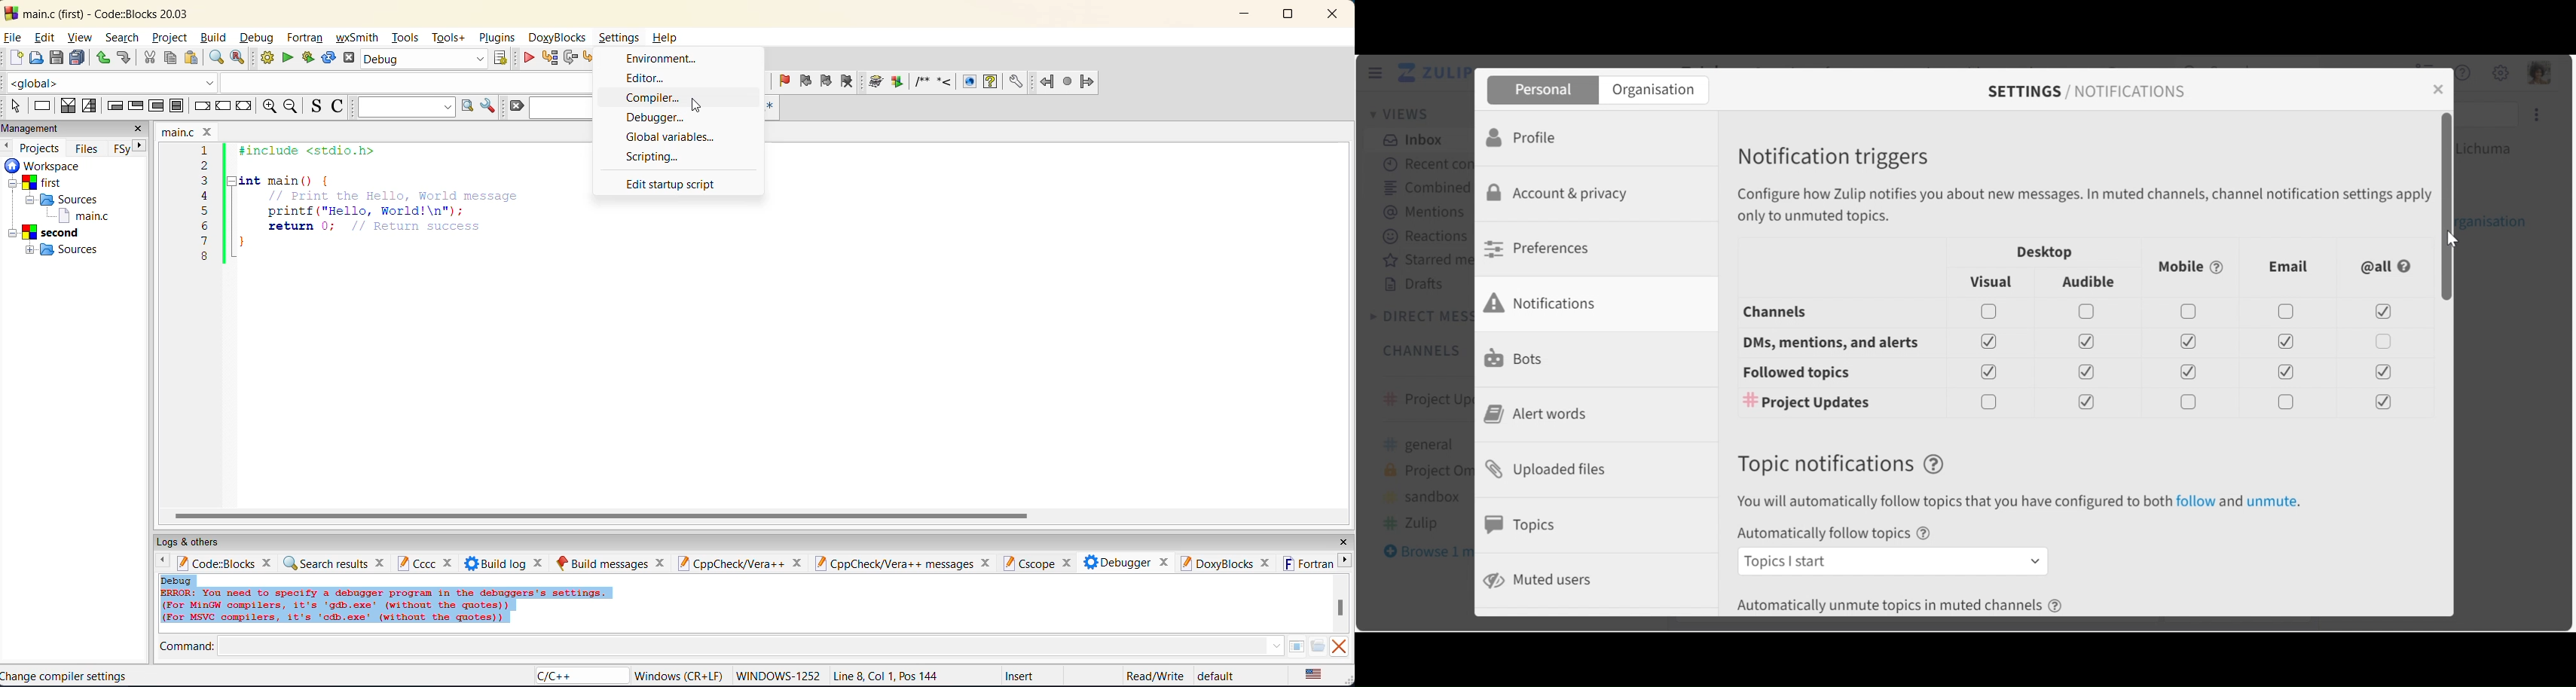  I want to click on Followed topics, so click(2074, 373).